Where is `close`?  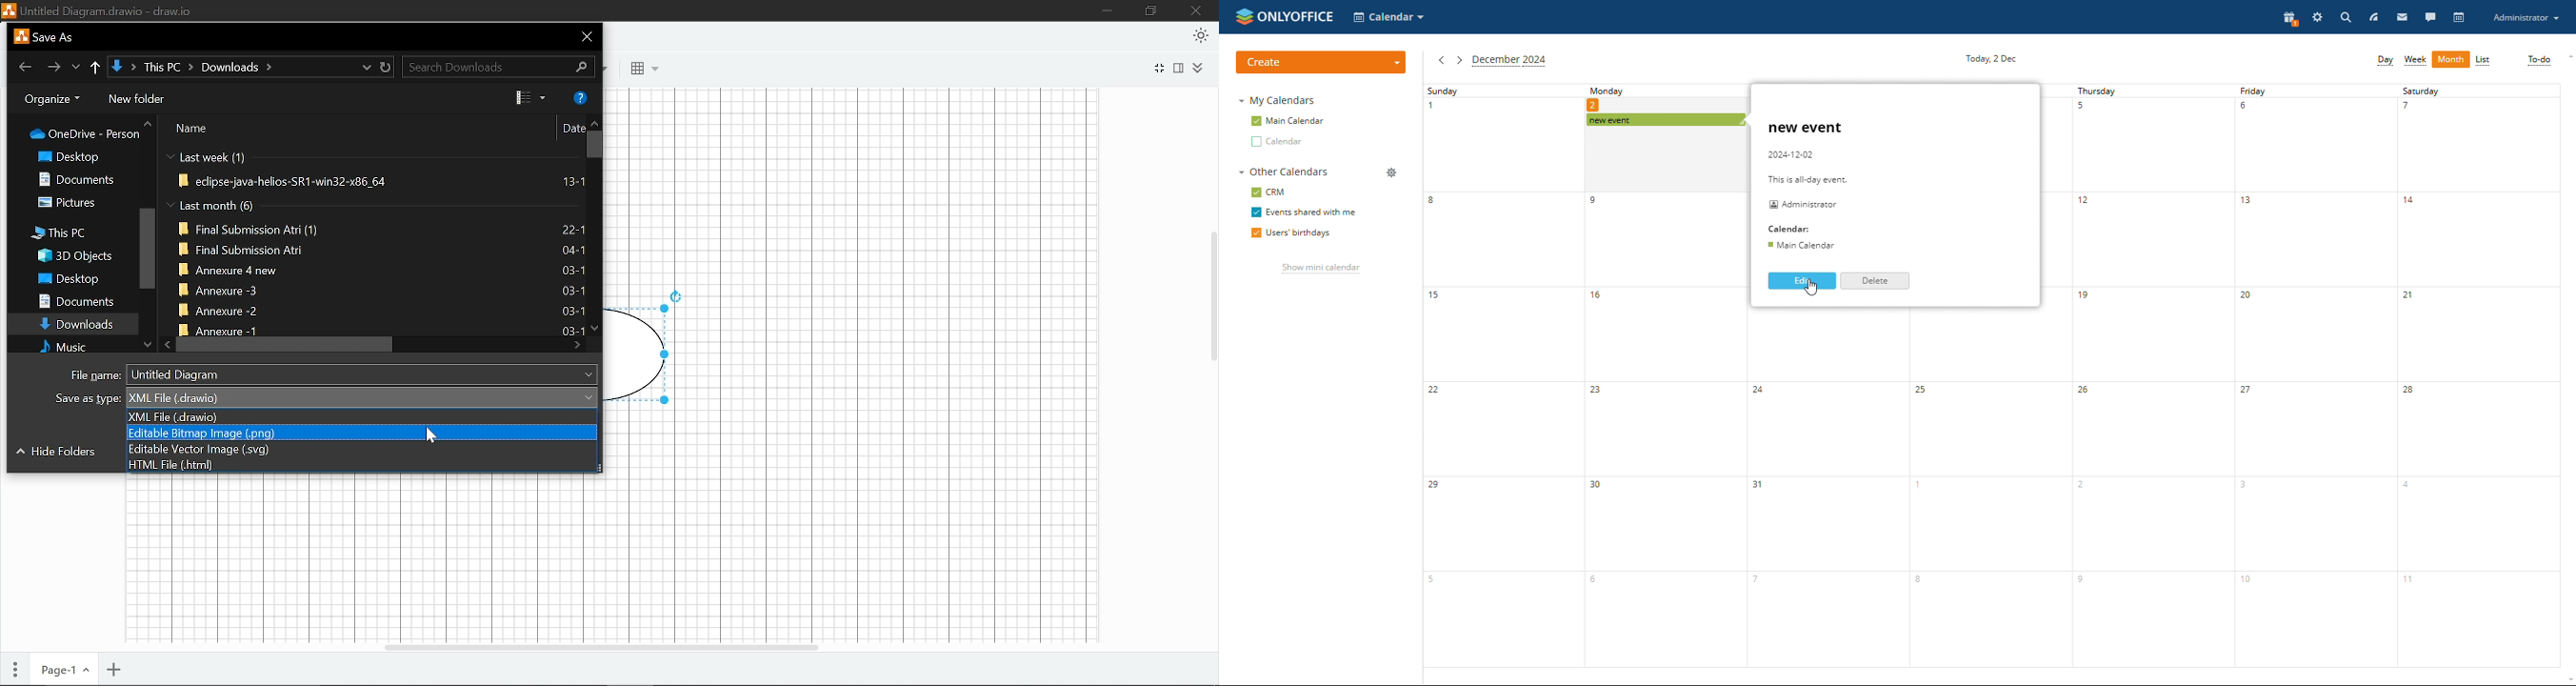
close is located at coordinates (589, 35).